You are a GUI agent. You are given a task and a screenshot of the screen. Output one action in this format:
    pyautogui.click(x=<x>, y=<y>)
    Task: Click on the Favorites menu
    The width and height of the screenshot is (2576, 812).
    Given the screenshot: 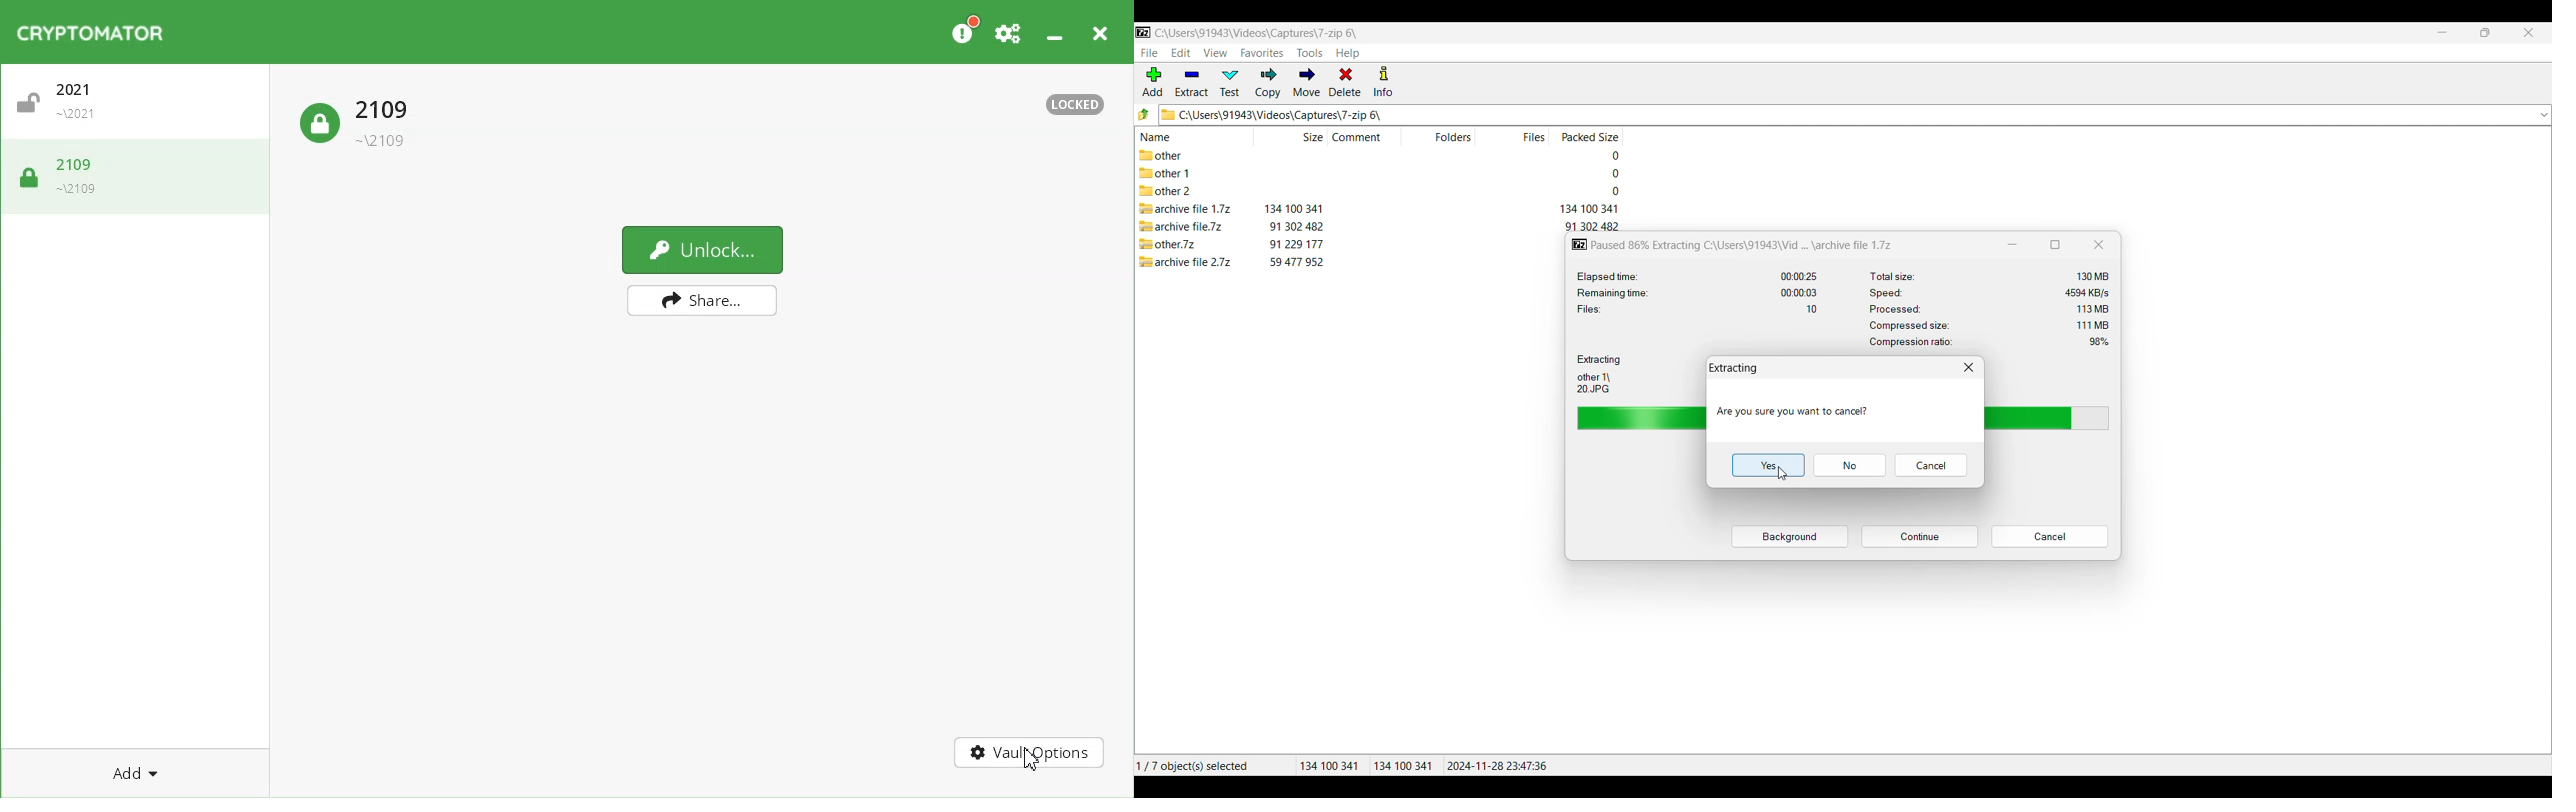 What is the action you would take?
    pyautogui.click(x=1262, y=53)
    